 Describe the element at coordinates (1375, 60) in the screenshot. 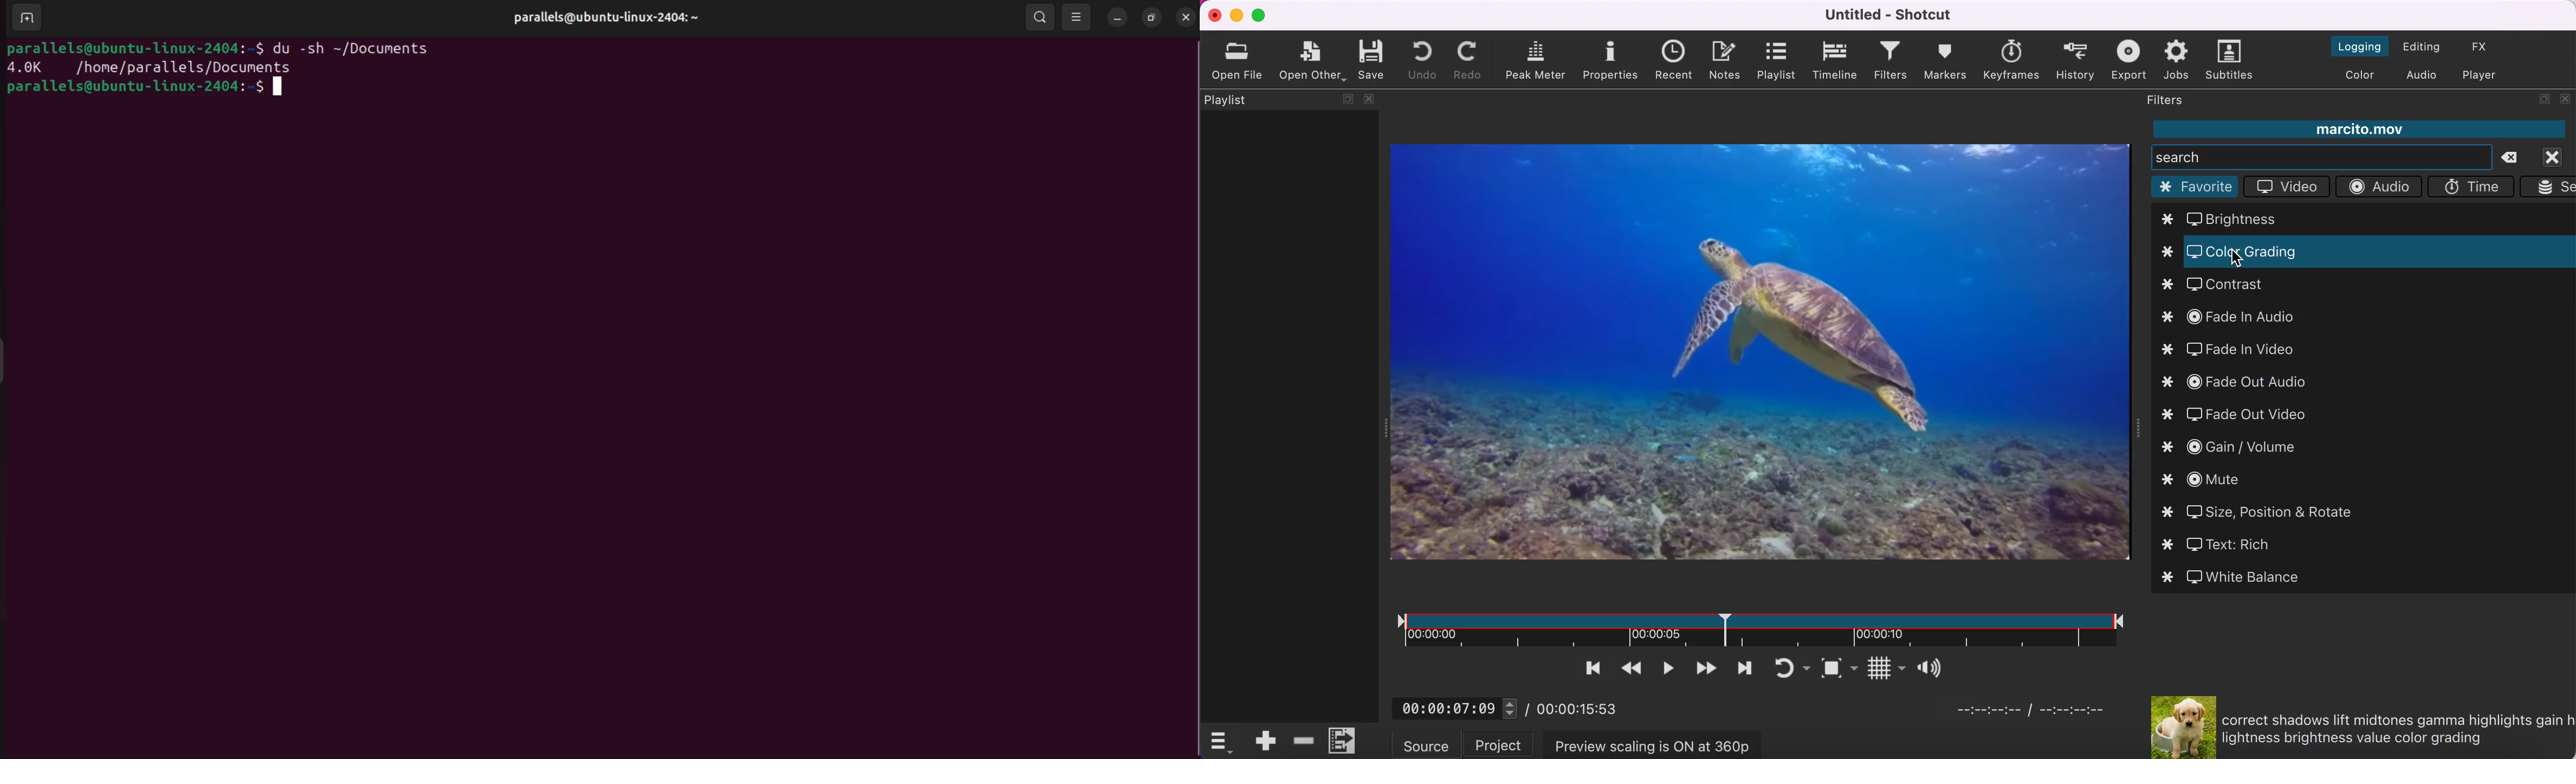

I see `save` at that location.